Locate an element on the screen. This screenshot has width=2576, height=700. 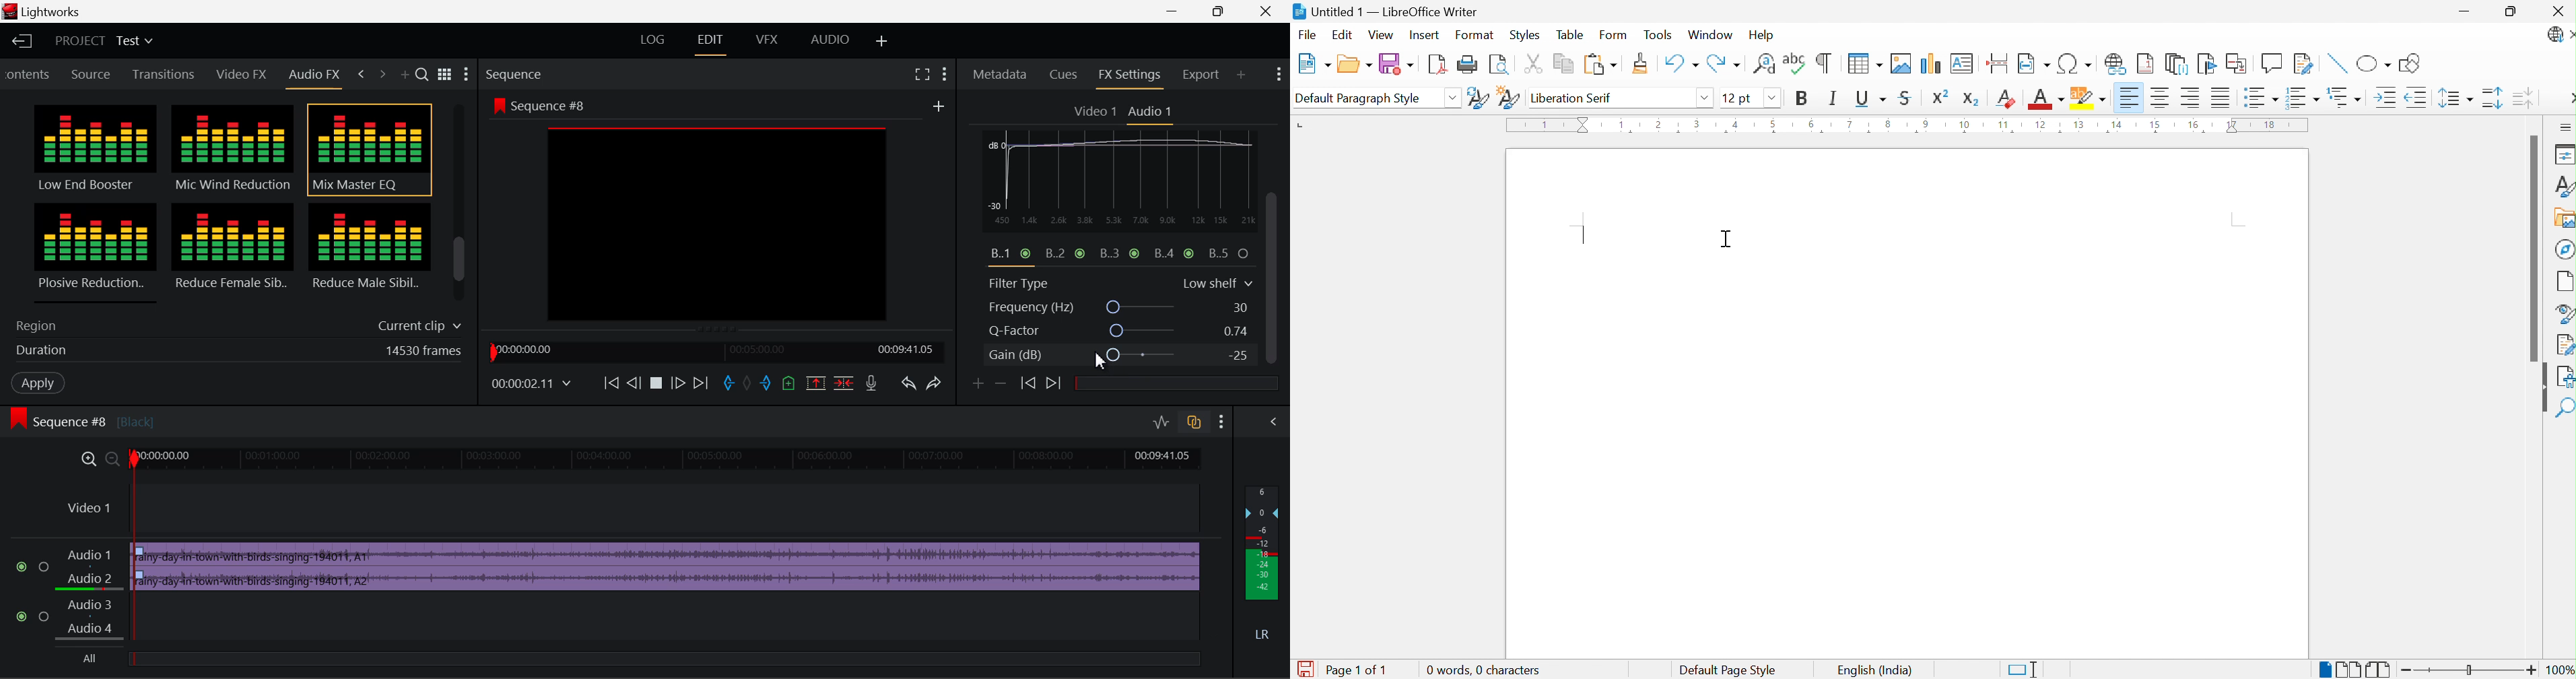
Remove all marks is located at coordinates (750, 384).